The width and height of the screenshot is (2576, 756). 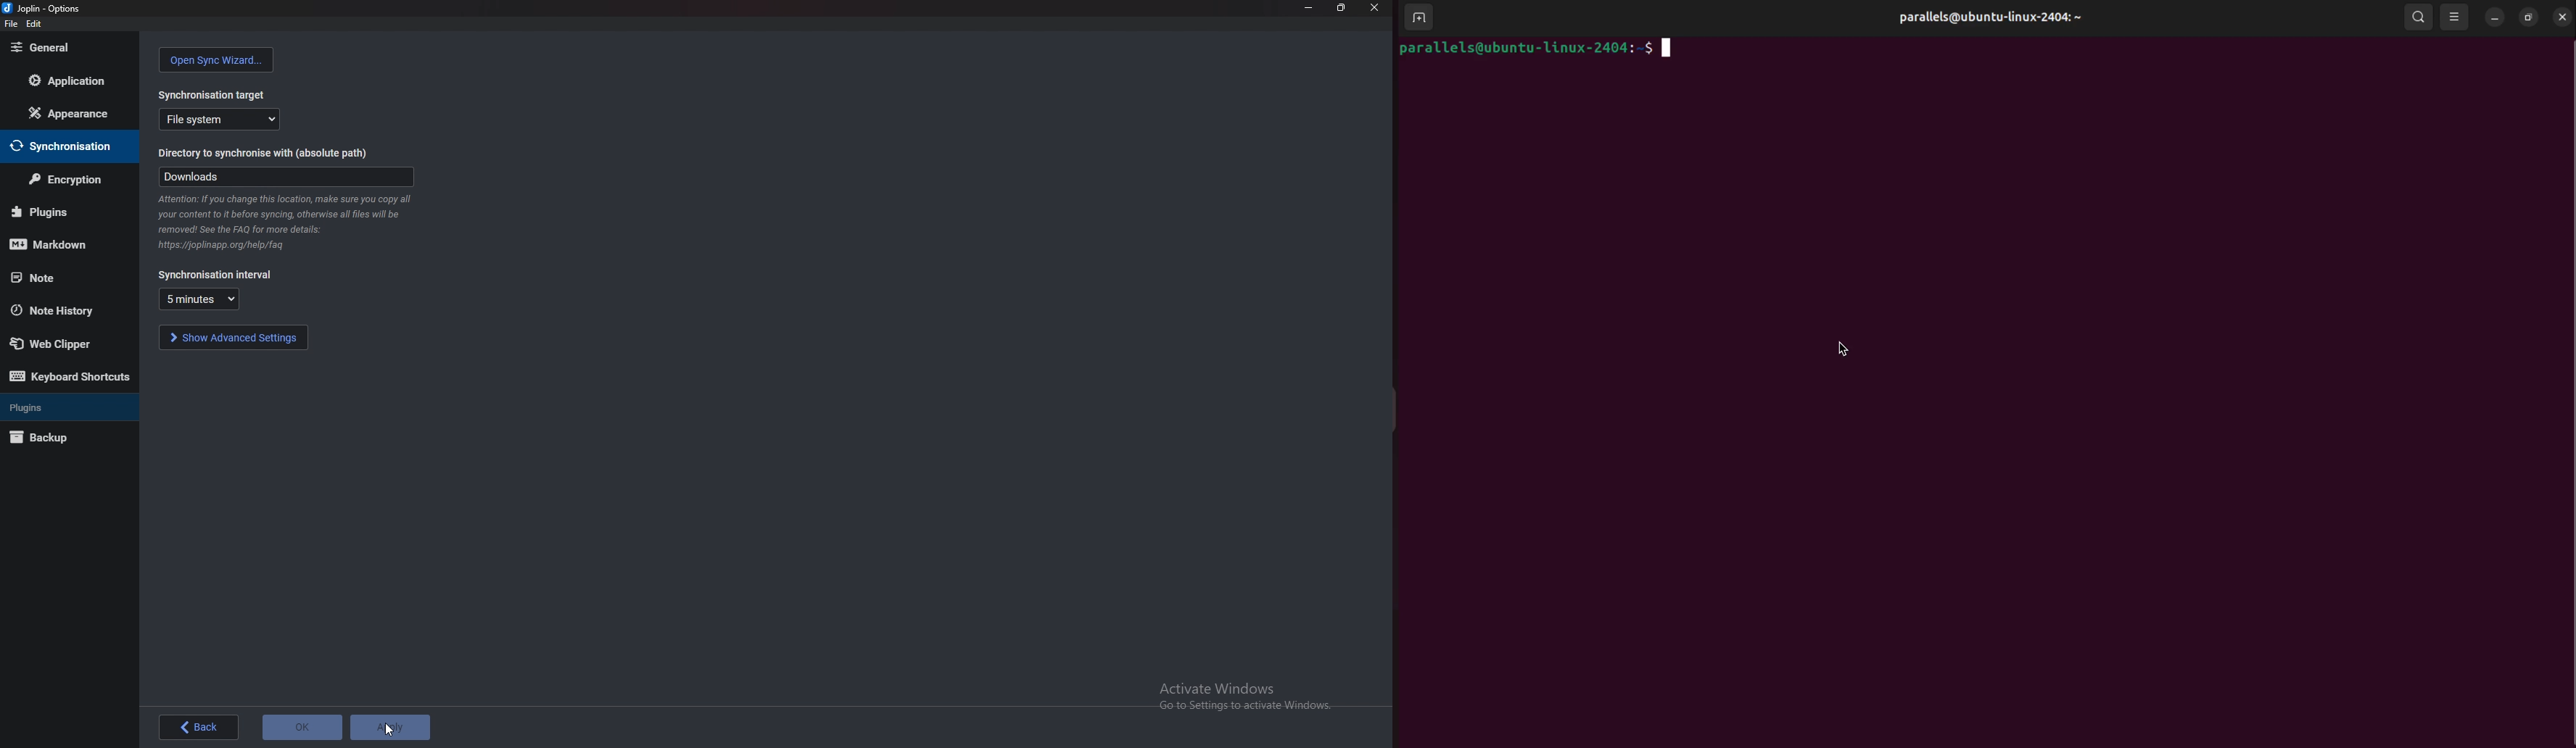 What do you see at coordinates (1343, 8) in the screenshot?
I see `Resize` at bounding box center [1343, 8].